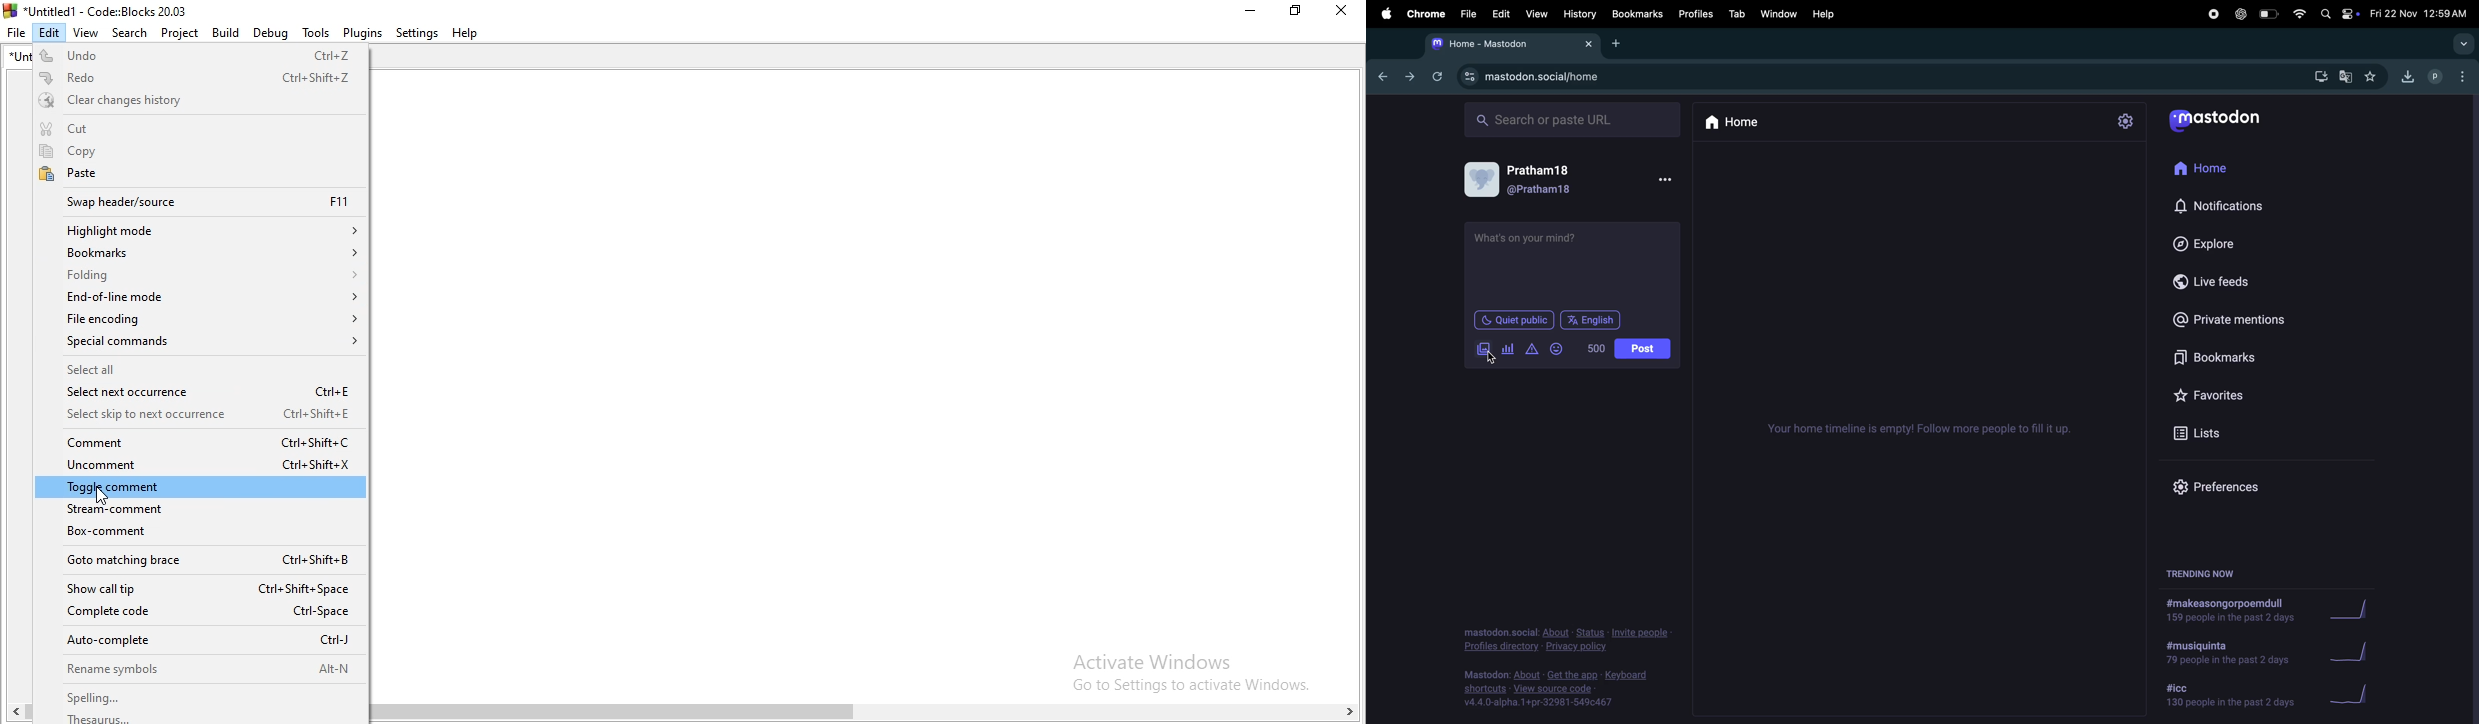 This screenshot has height=728, width=2492. Describe the element at coordinates (1574, 674) in the screenshot. I see `get the app` at that location.